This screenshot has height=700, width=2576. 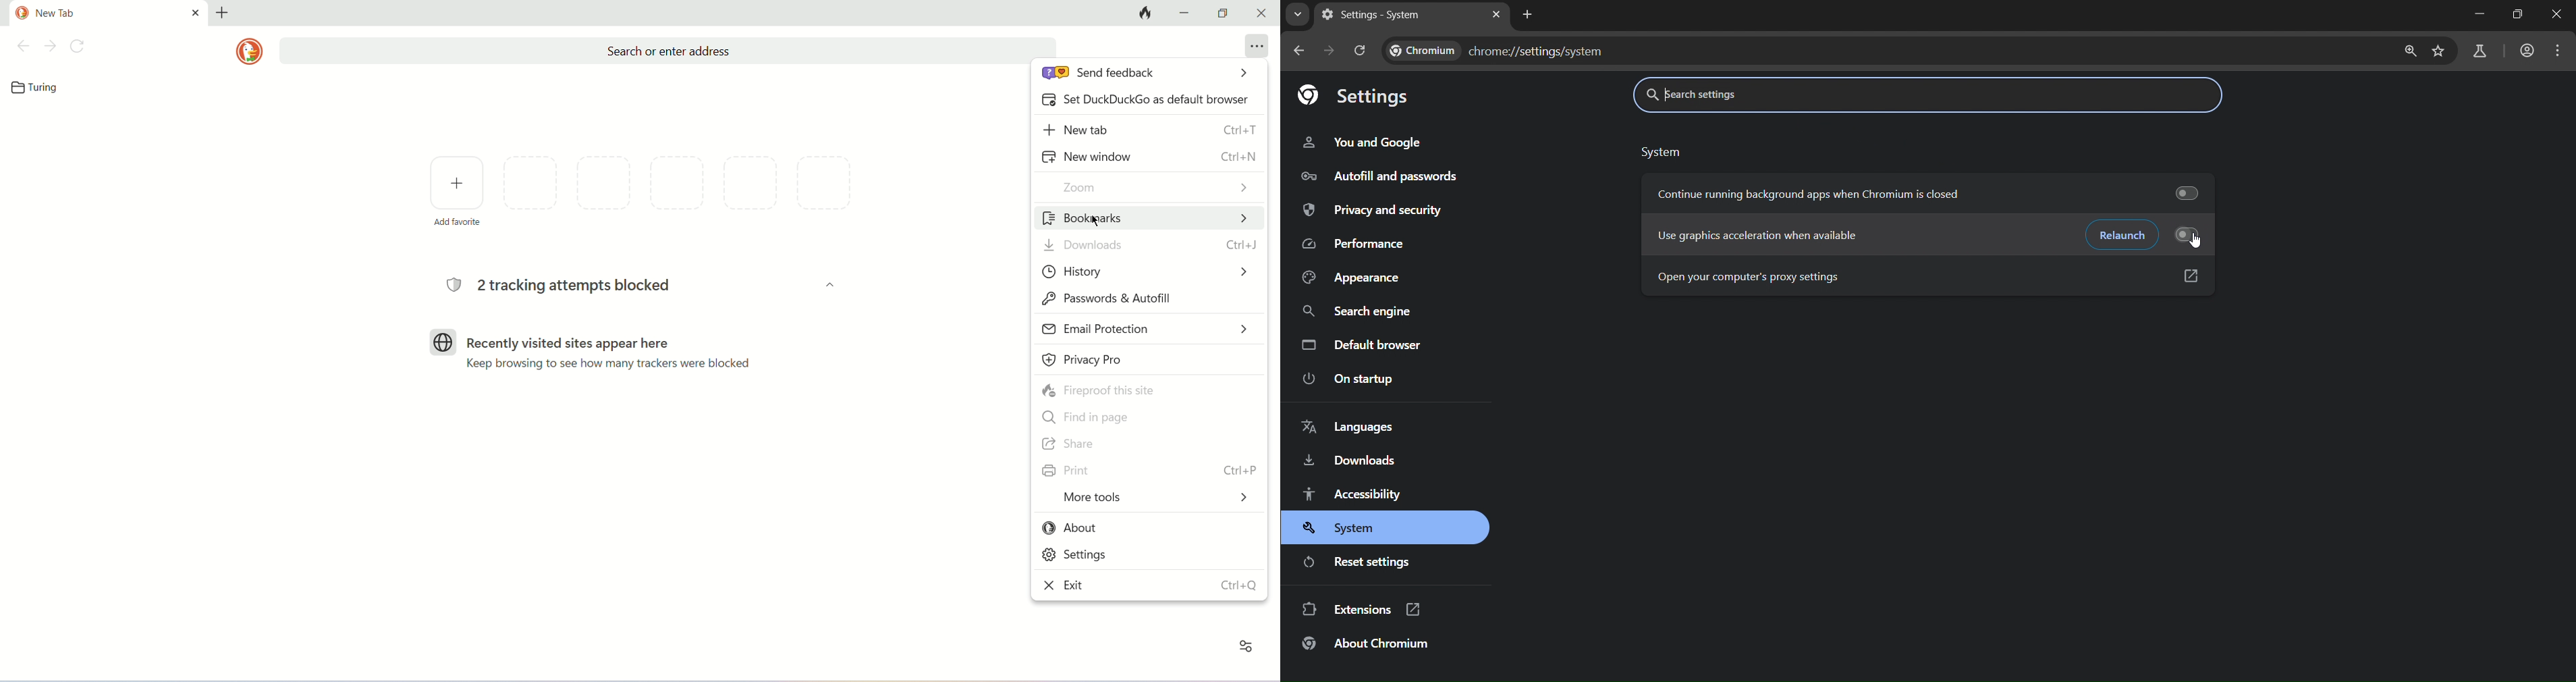 I want to click on set as default browser, so click(x=1150, y=103).